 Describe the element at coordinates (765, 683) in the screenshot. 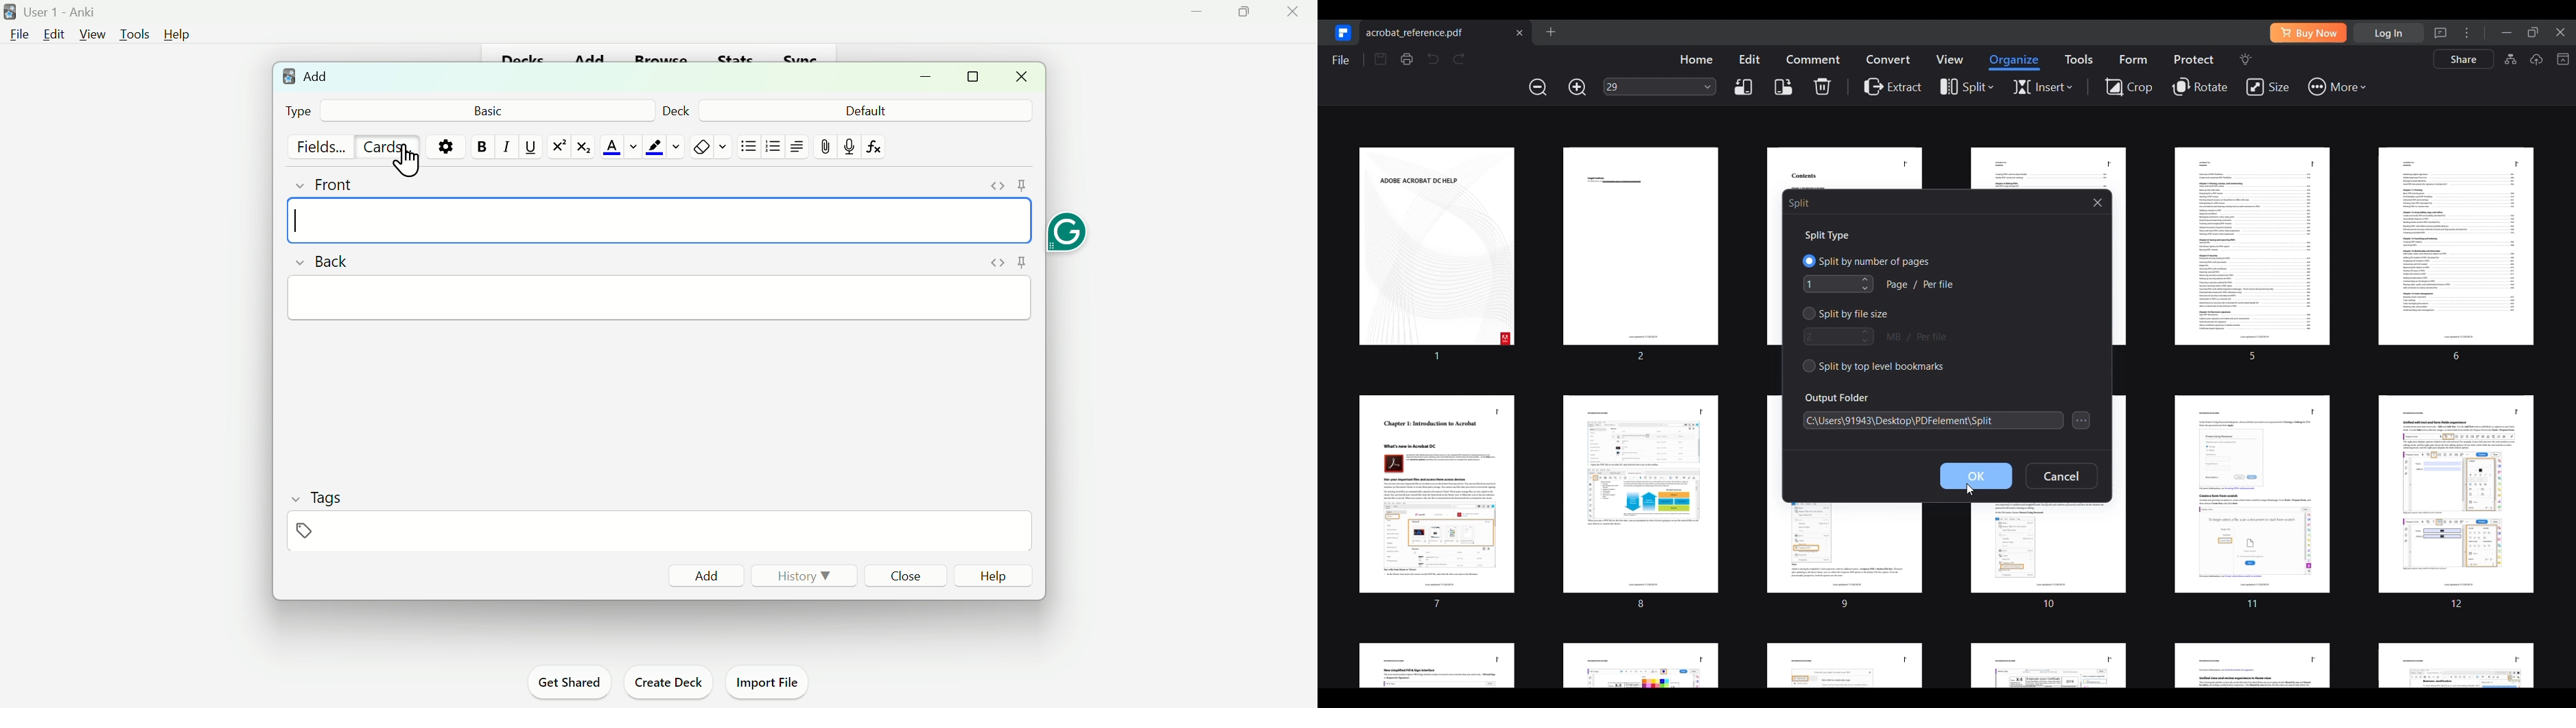

I see `Import File` at that location.